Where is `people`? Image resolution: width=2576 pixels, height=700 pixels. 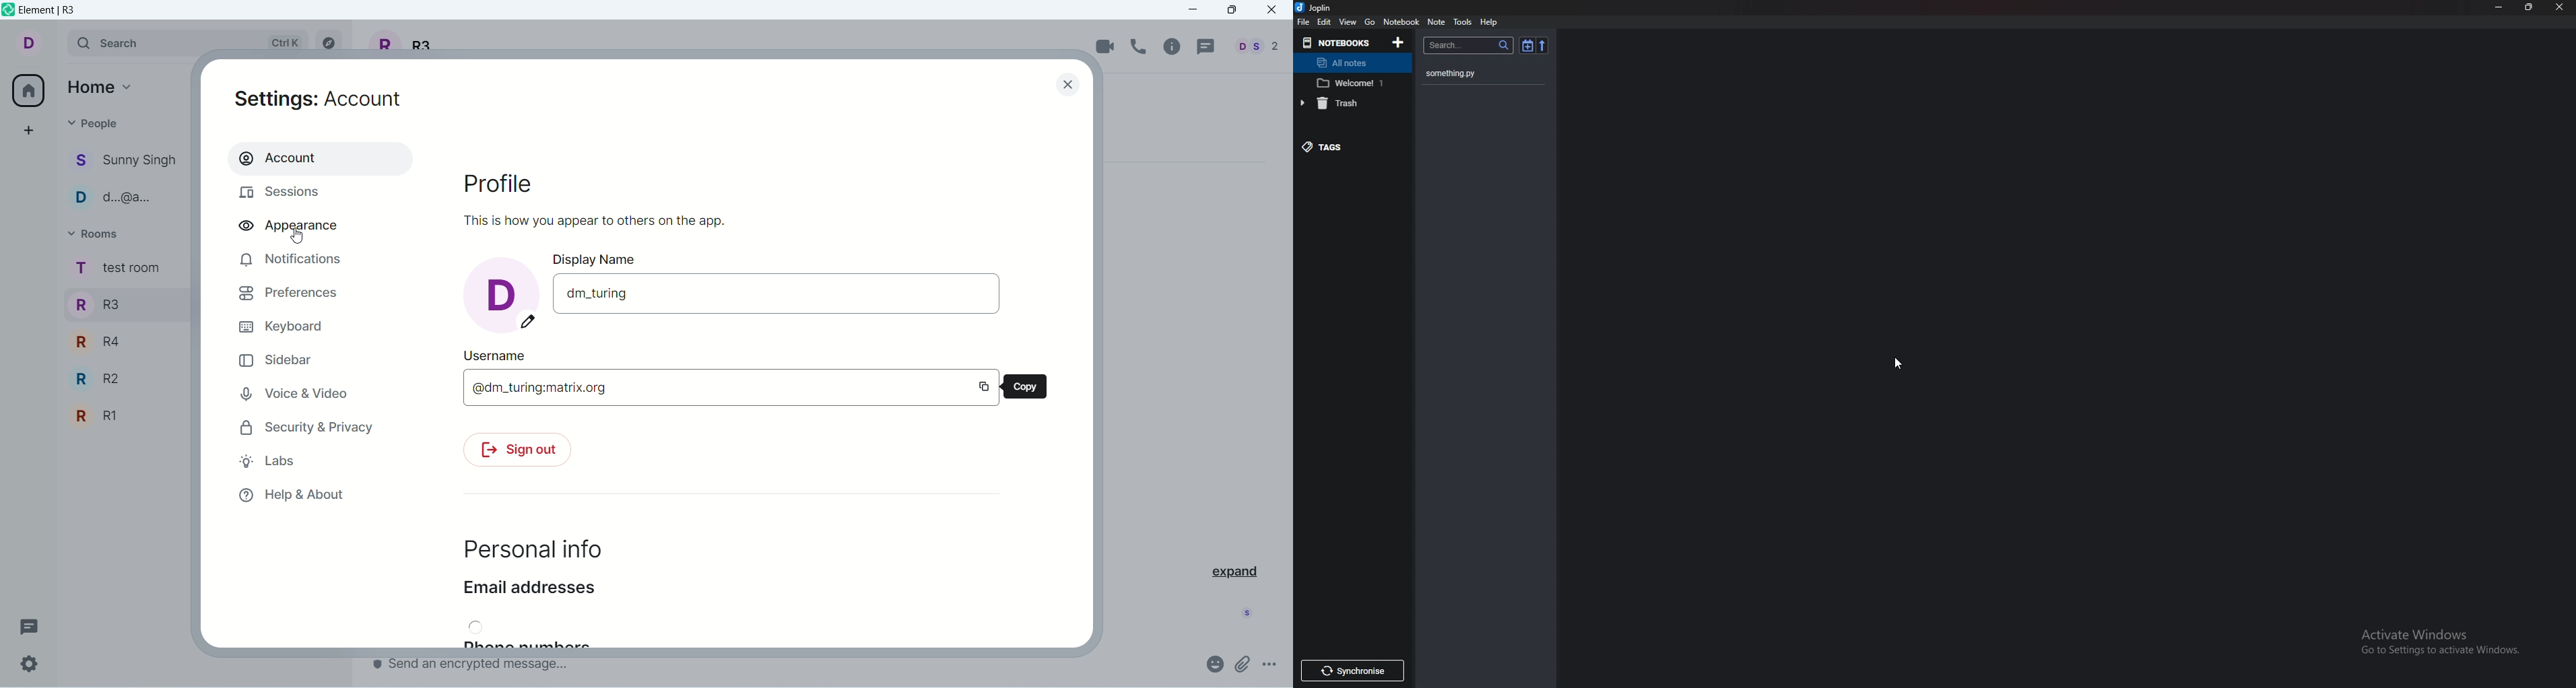 people is located at coordinates (125, 199).